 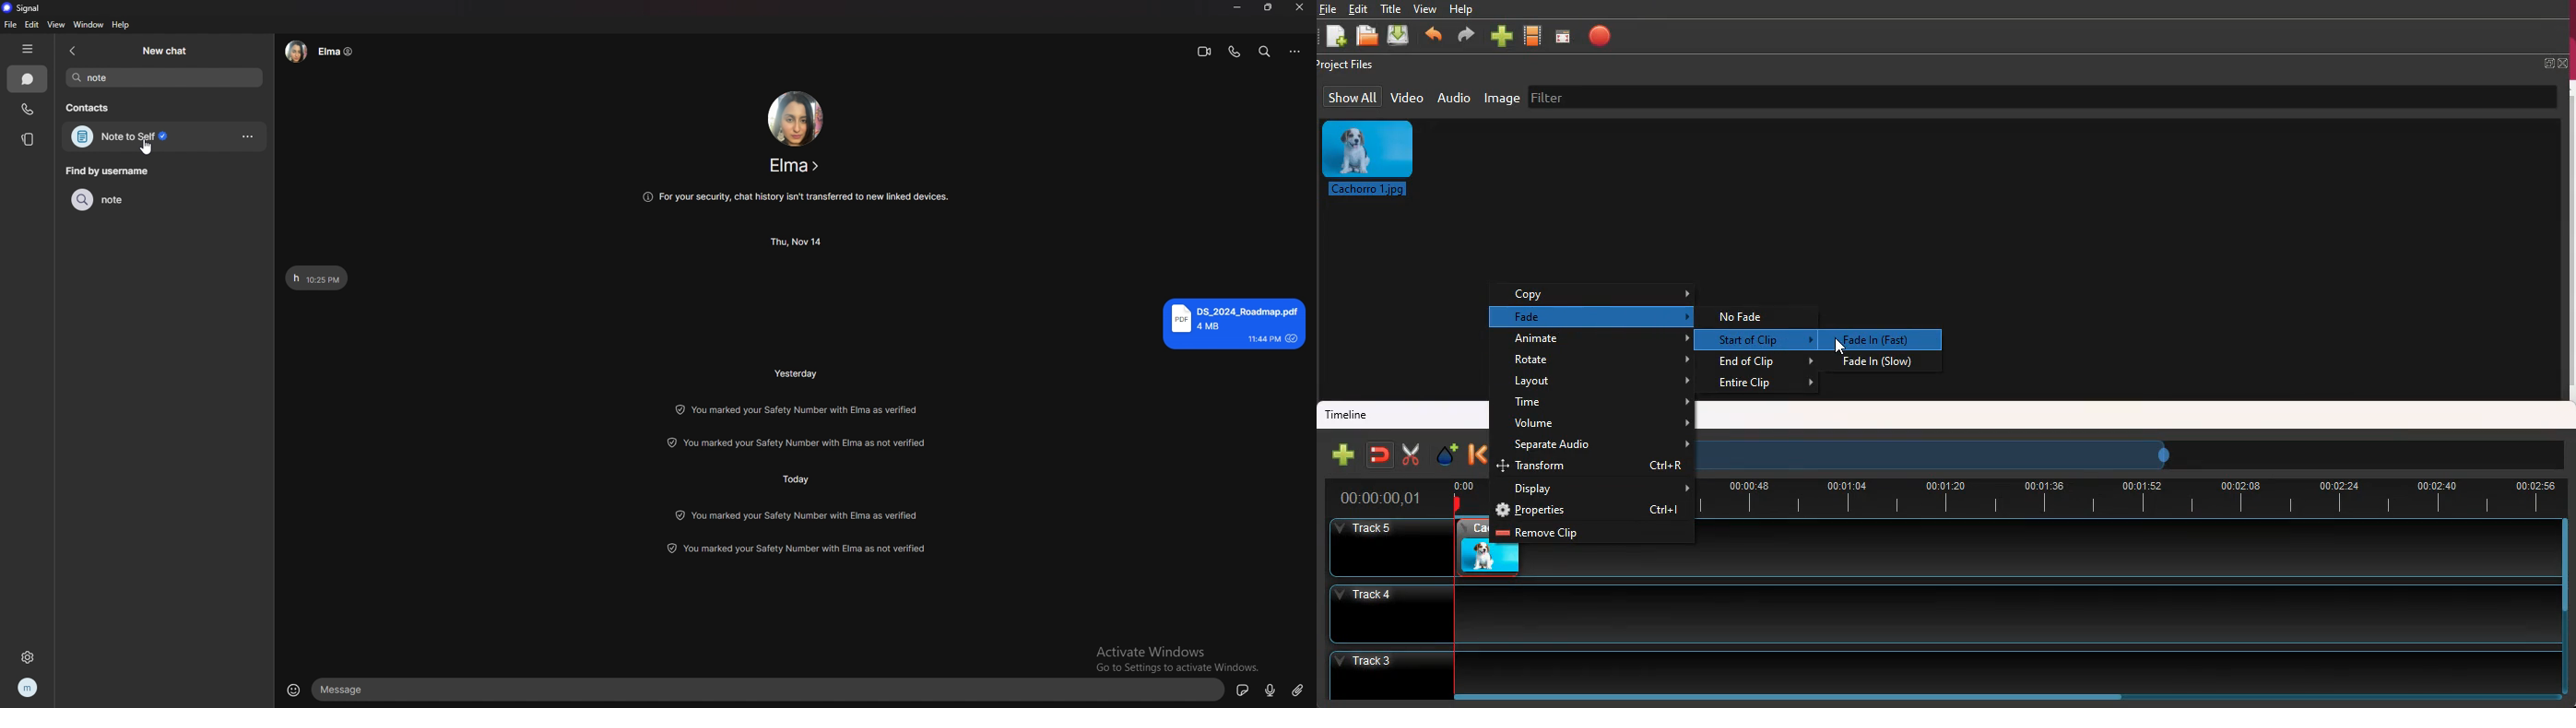 I want to click on chats, so click(x=27, y=79).